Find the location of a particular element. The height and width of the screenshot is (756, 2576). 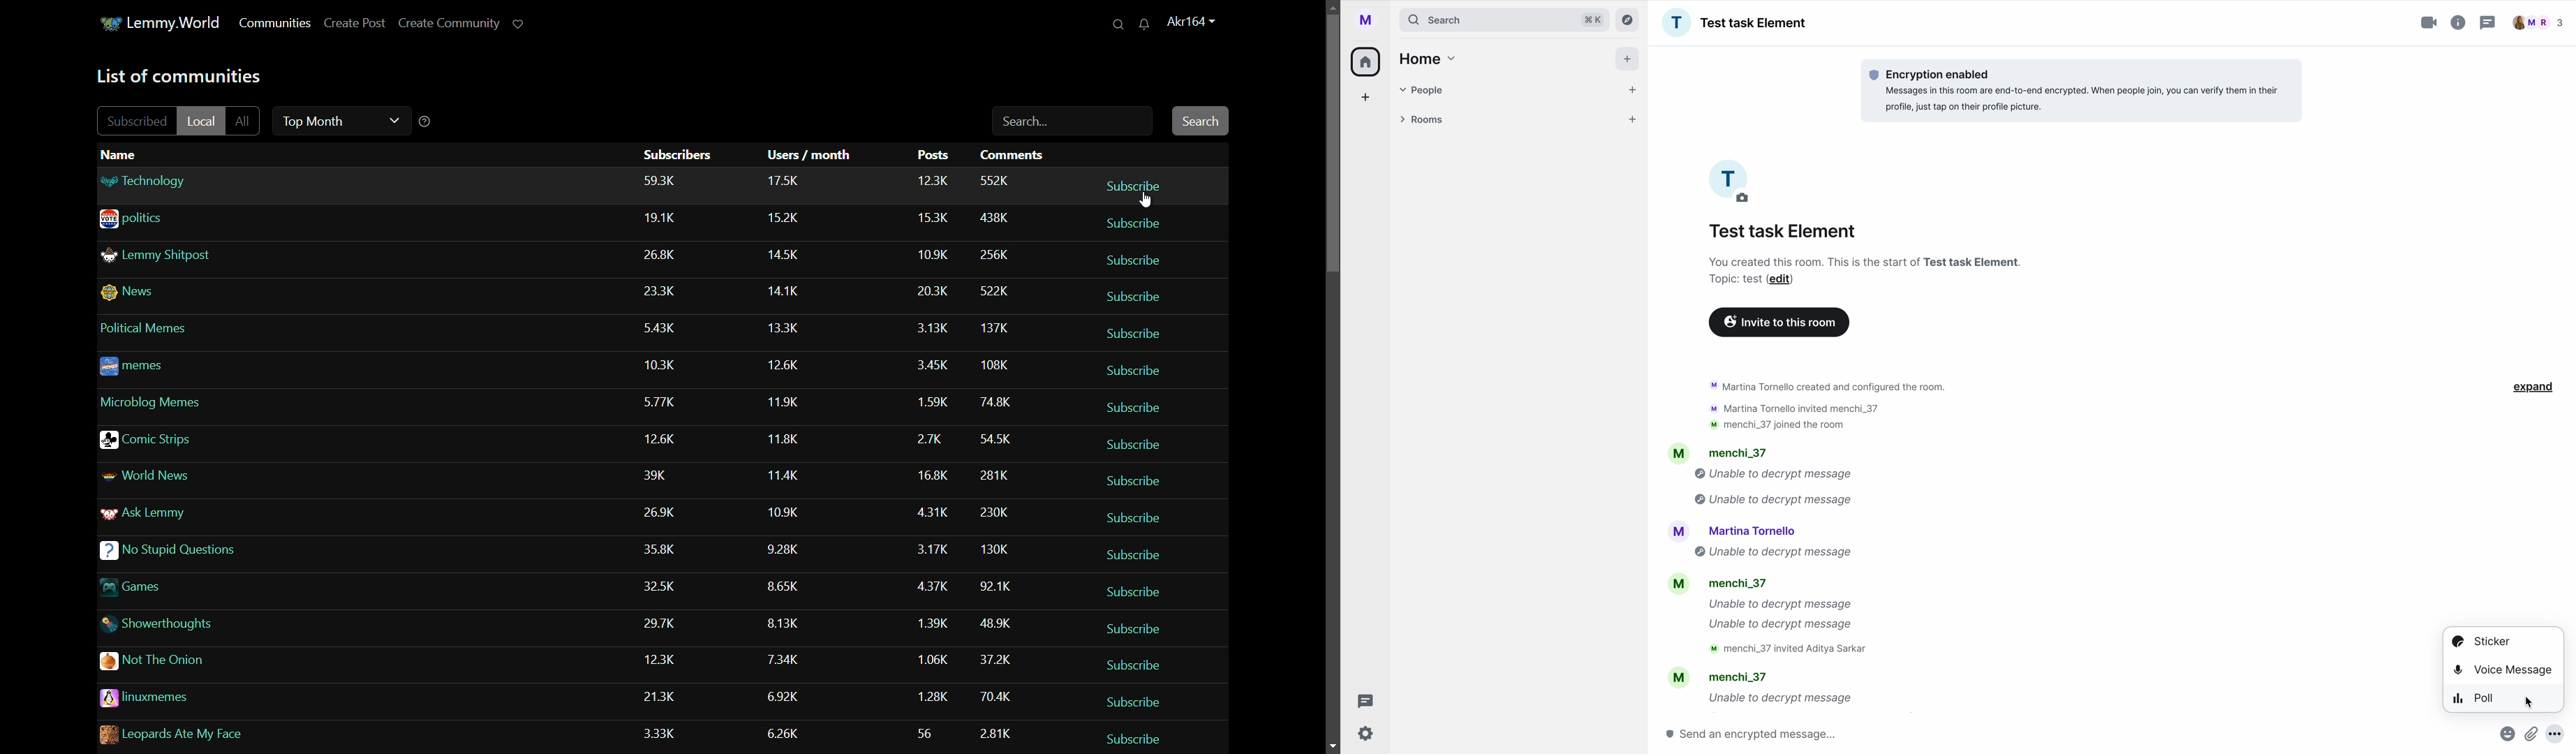

user per month is located at coordinates (783, 623).